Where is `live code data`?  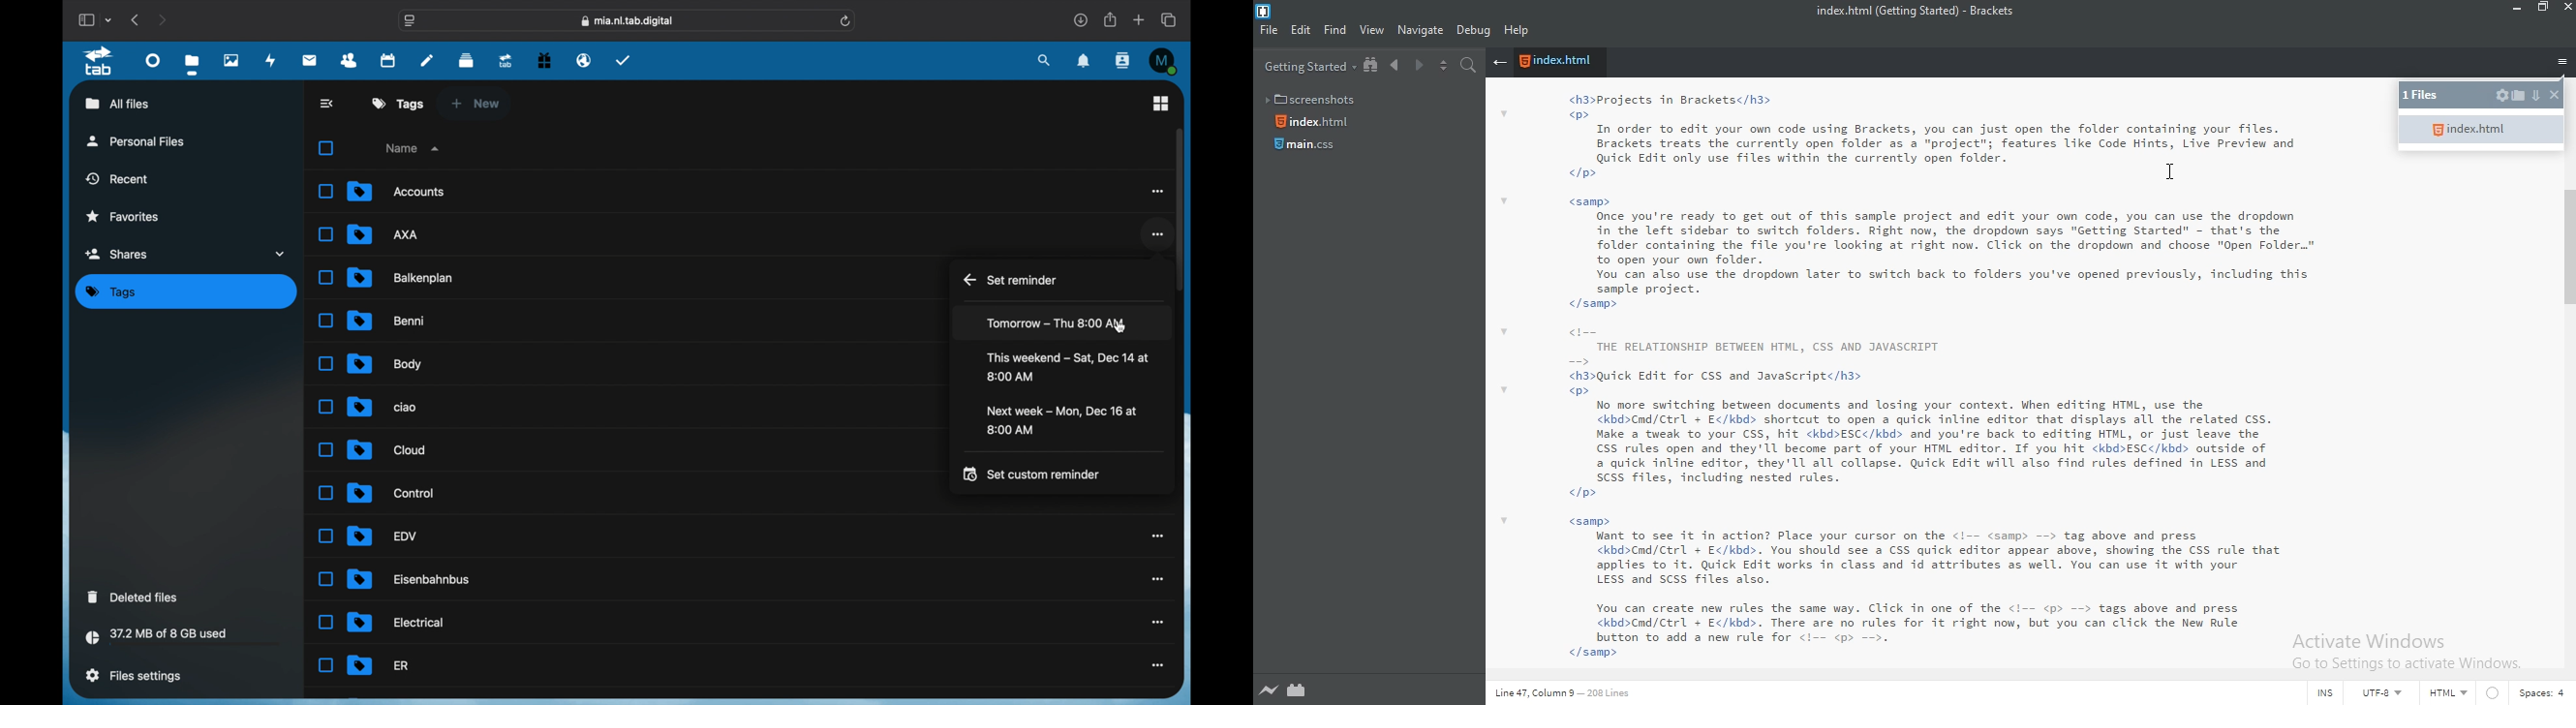 live code data is located at coordinates (1576, 695).